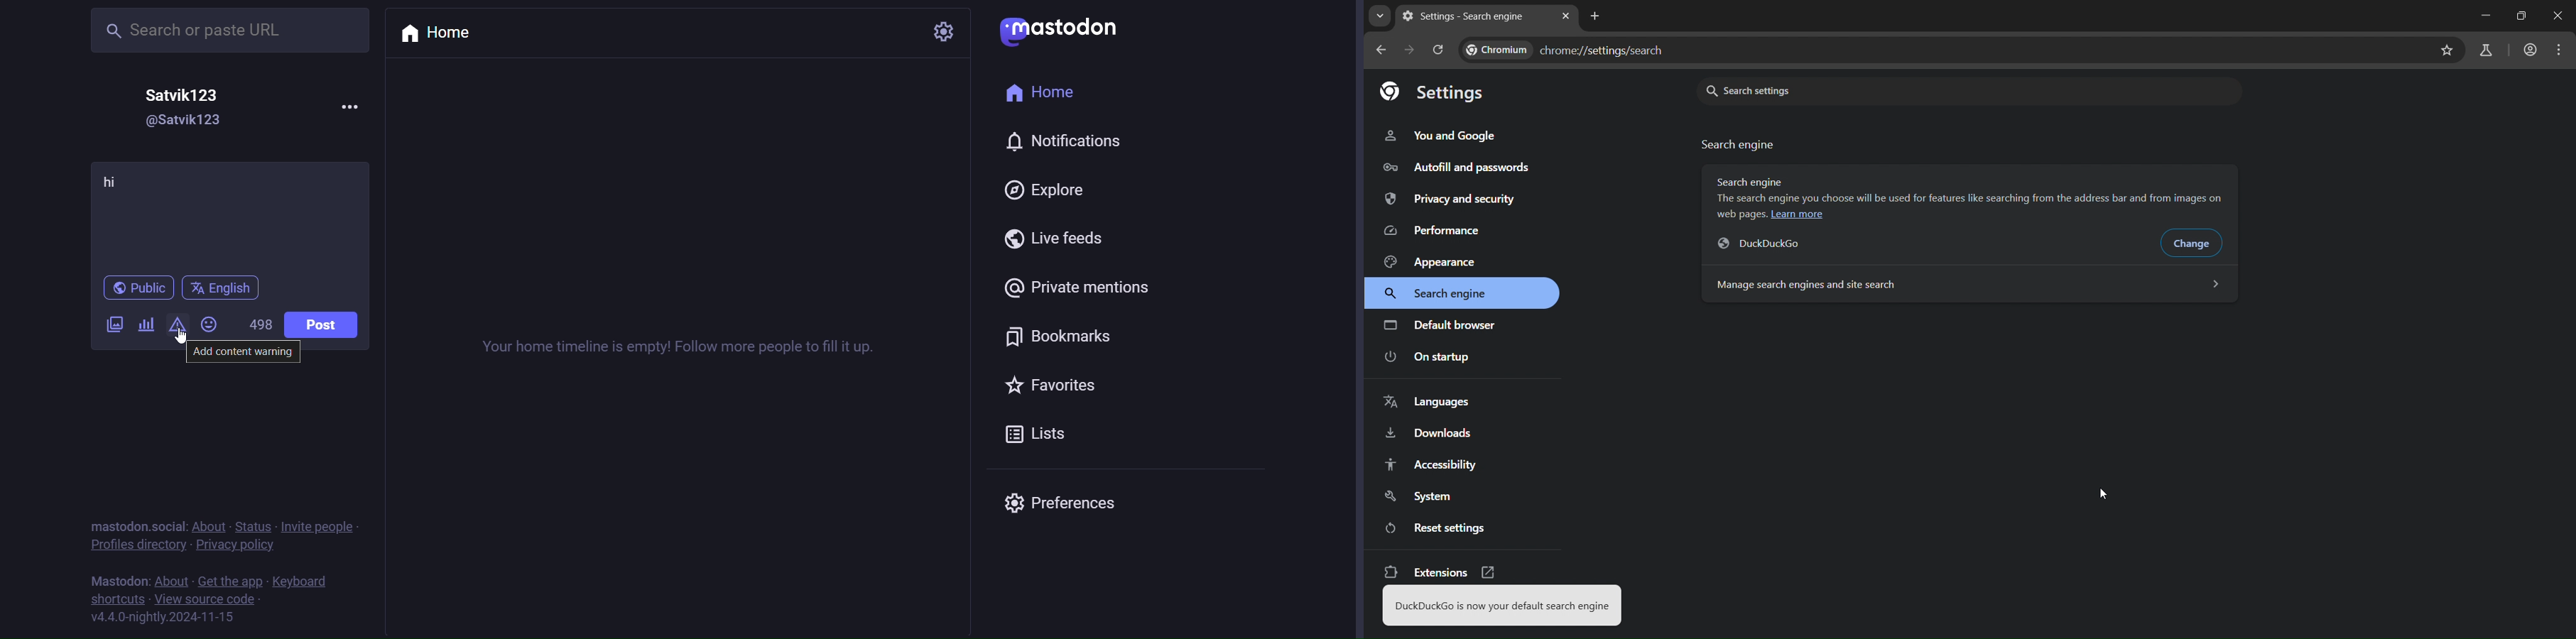  Describe the element at coordinates (1045, 190) in the screenshot. I see `explore` at that location.